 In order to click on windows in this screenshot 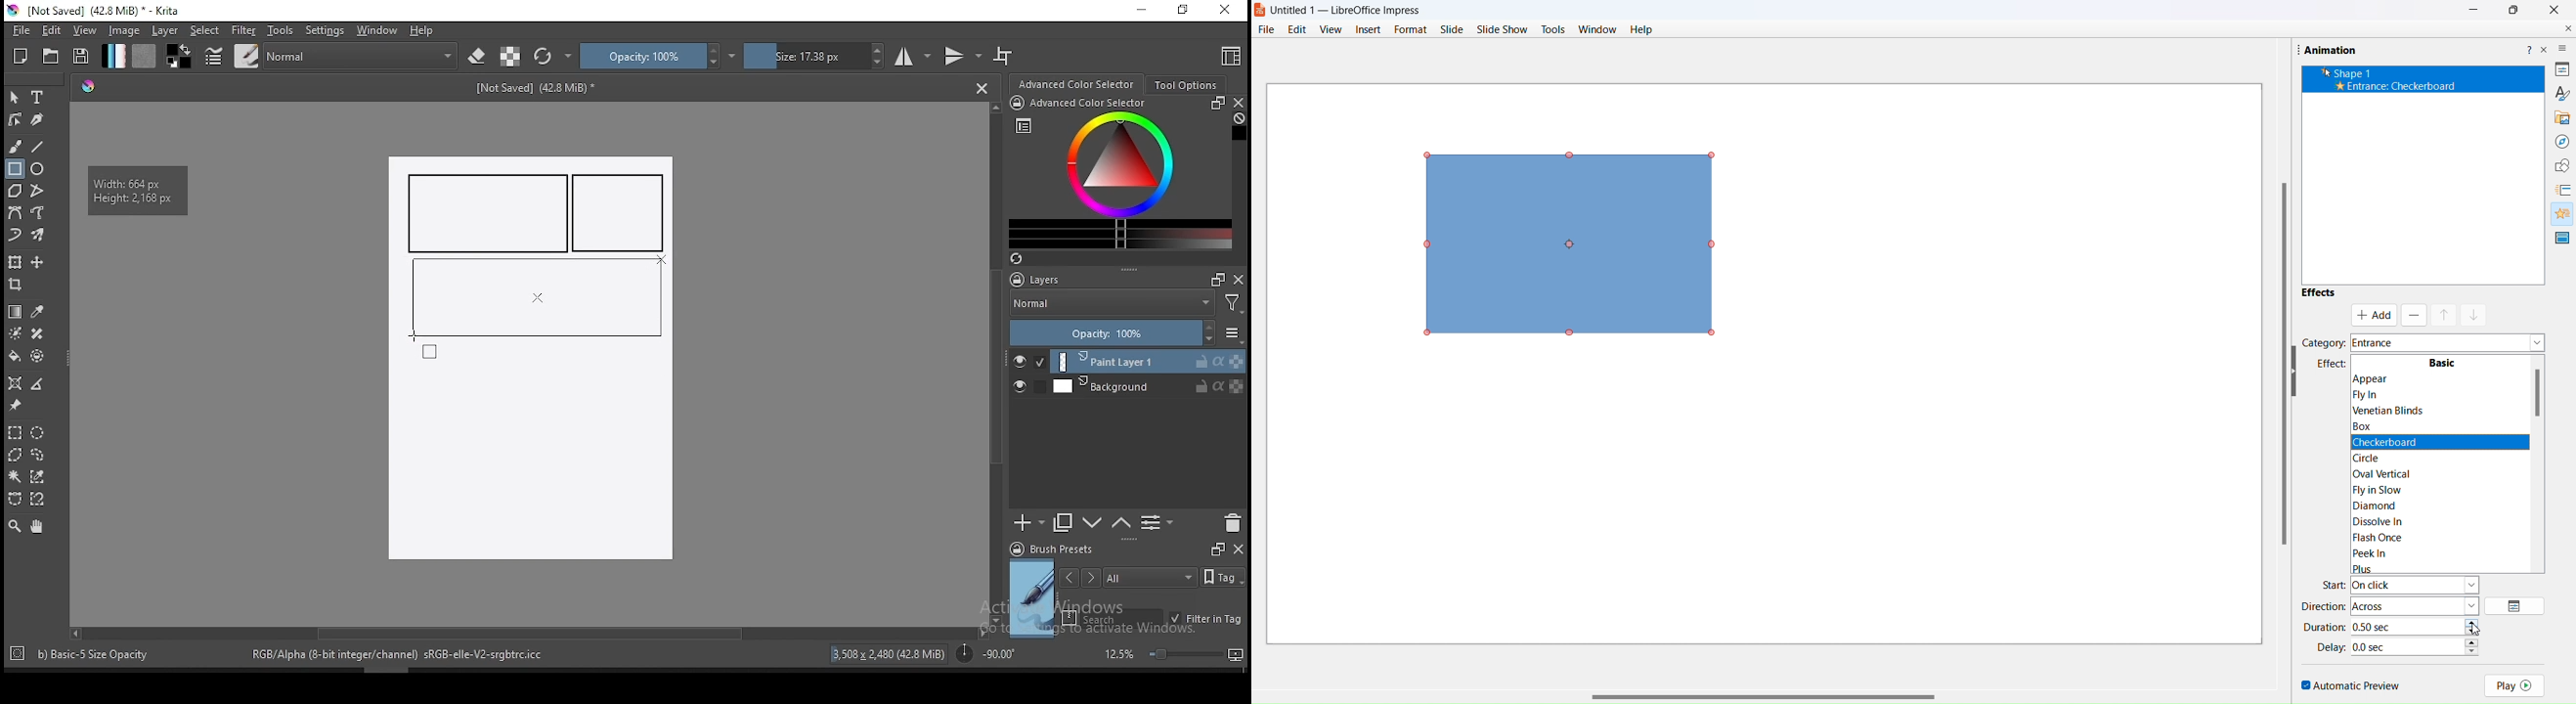, I will do `click(377, 30)`.